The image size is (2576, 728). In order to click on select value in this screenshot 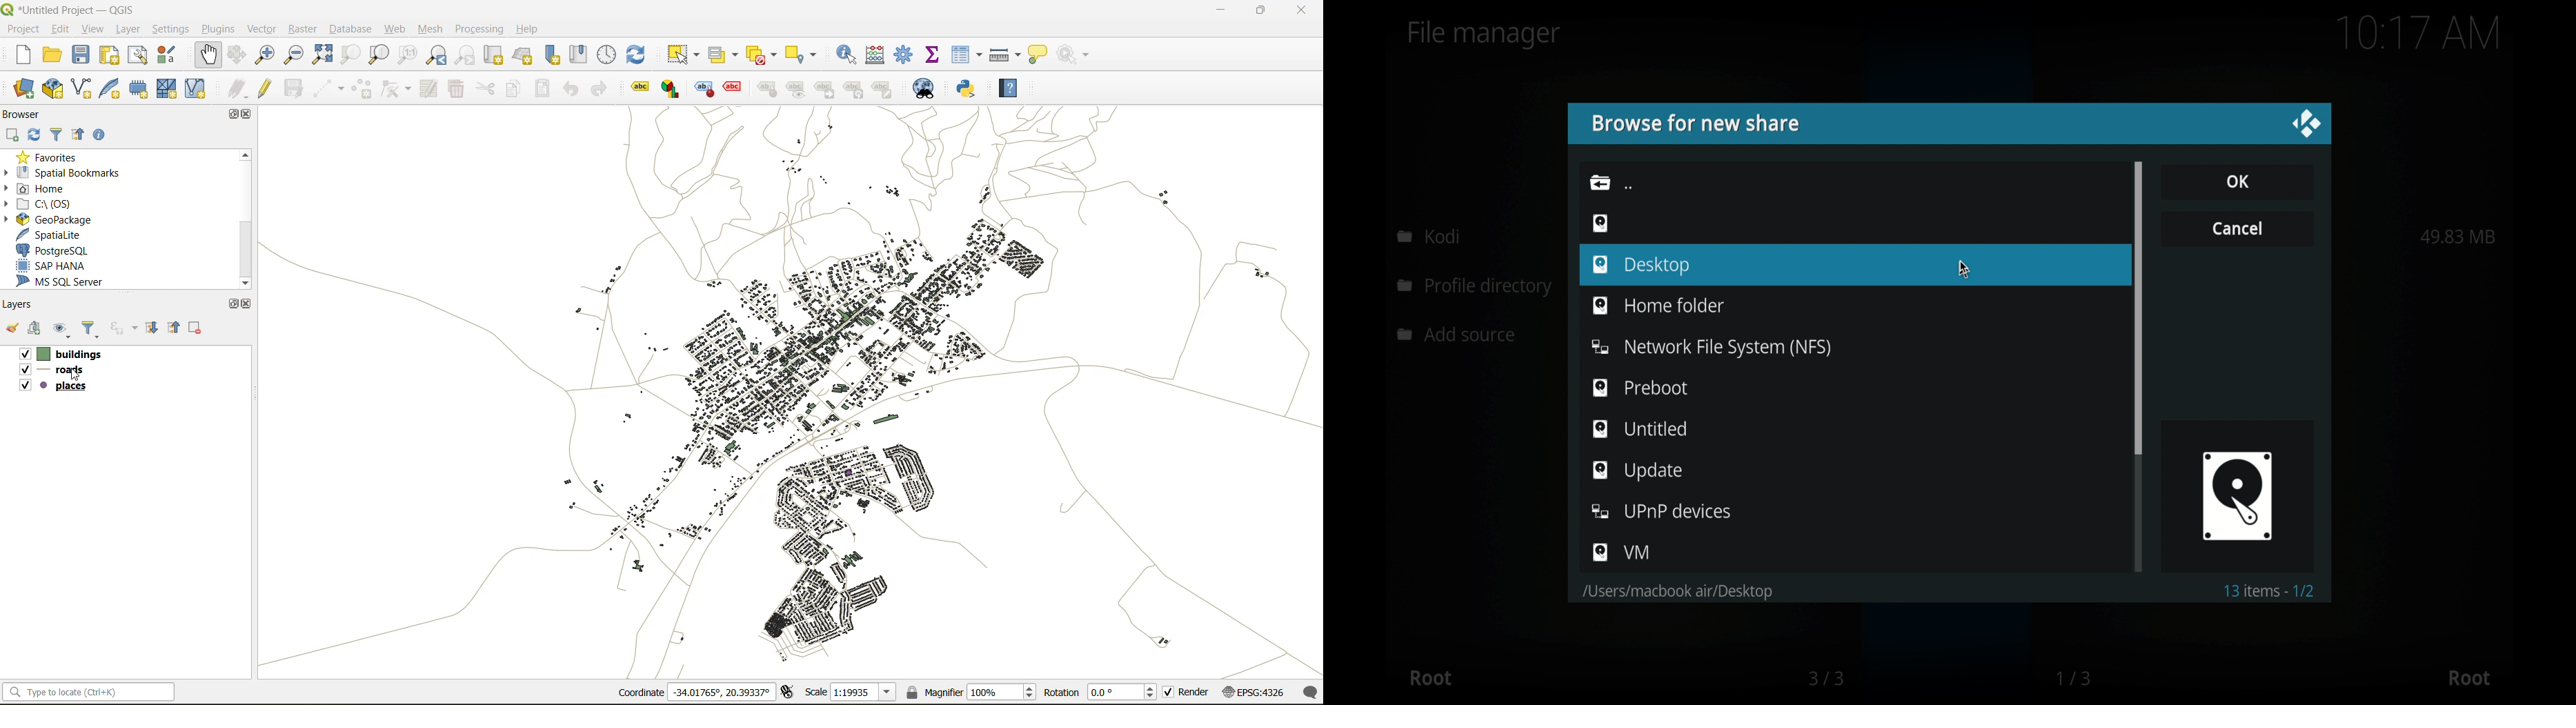, I will do `click(725, 54)`.